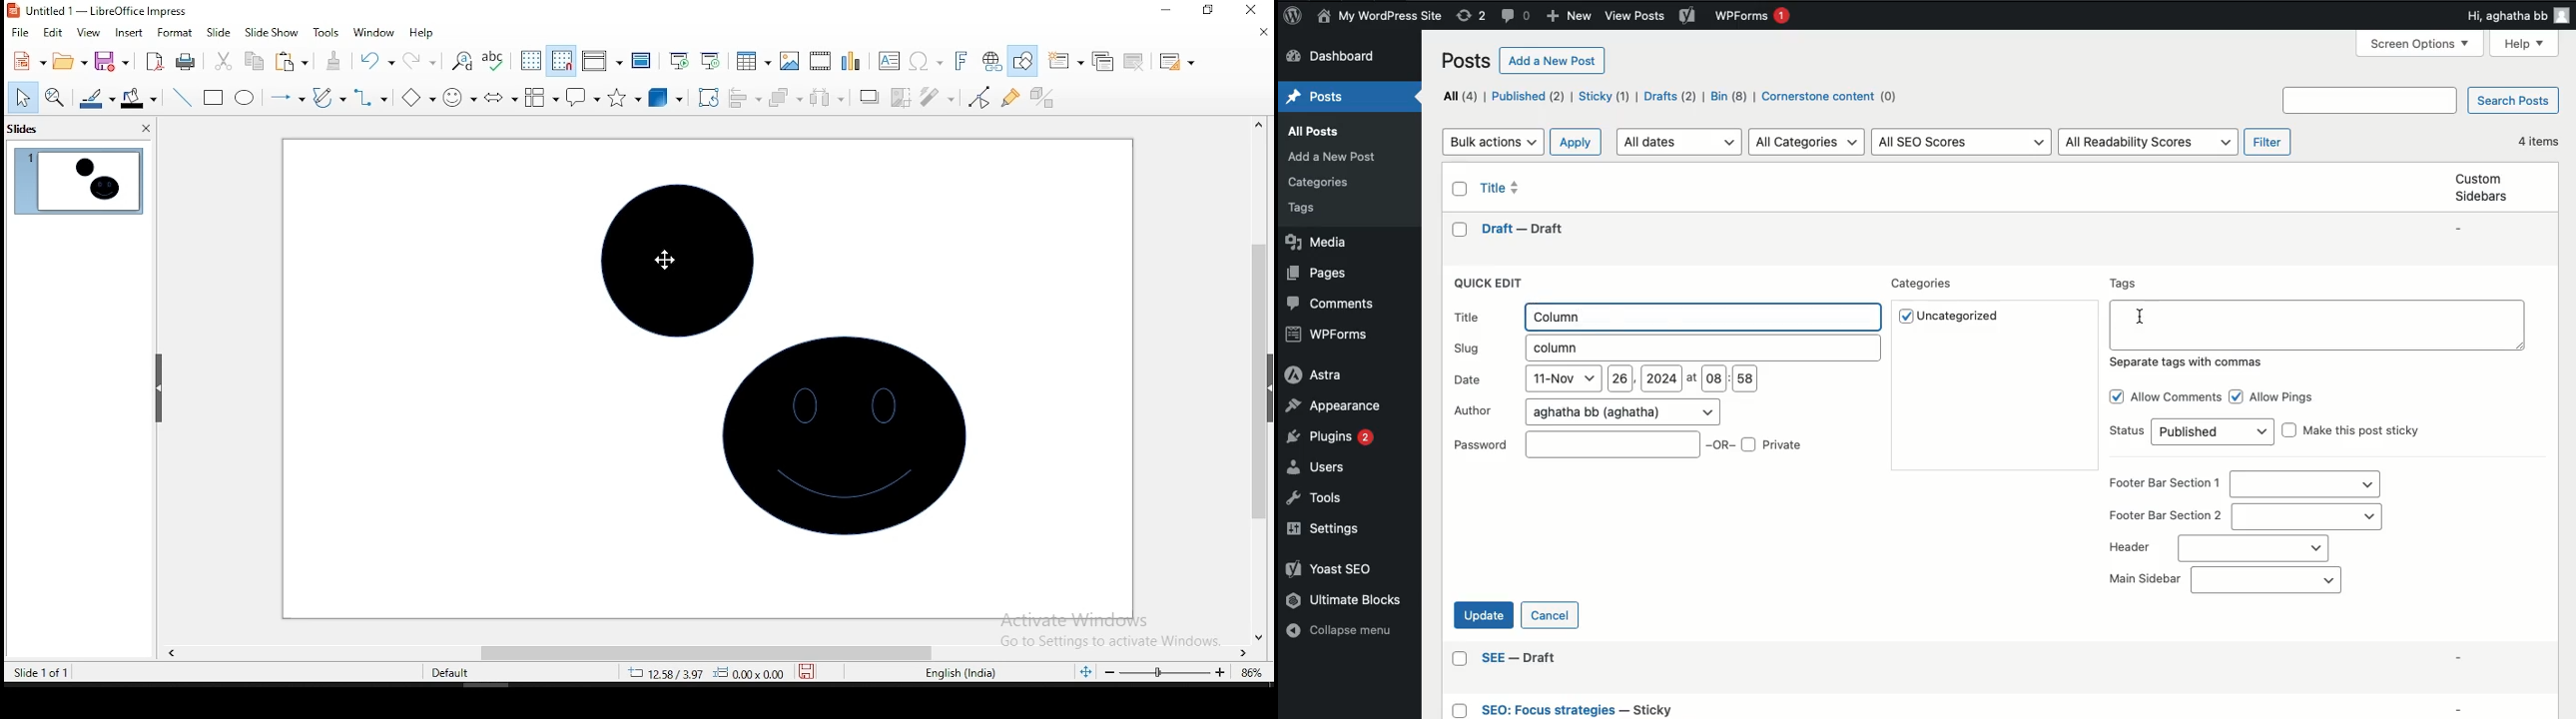  Describe the element at coordinates (182, 98) in the screenshot. I see `line` at that location.